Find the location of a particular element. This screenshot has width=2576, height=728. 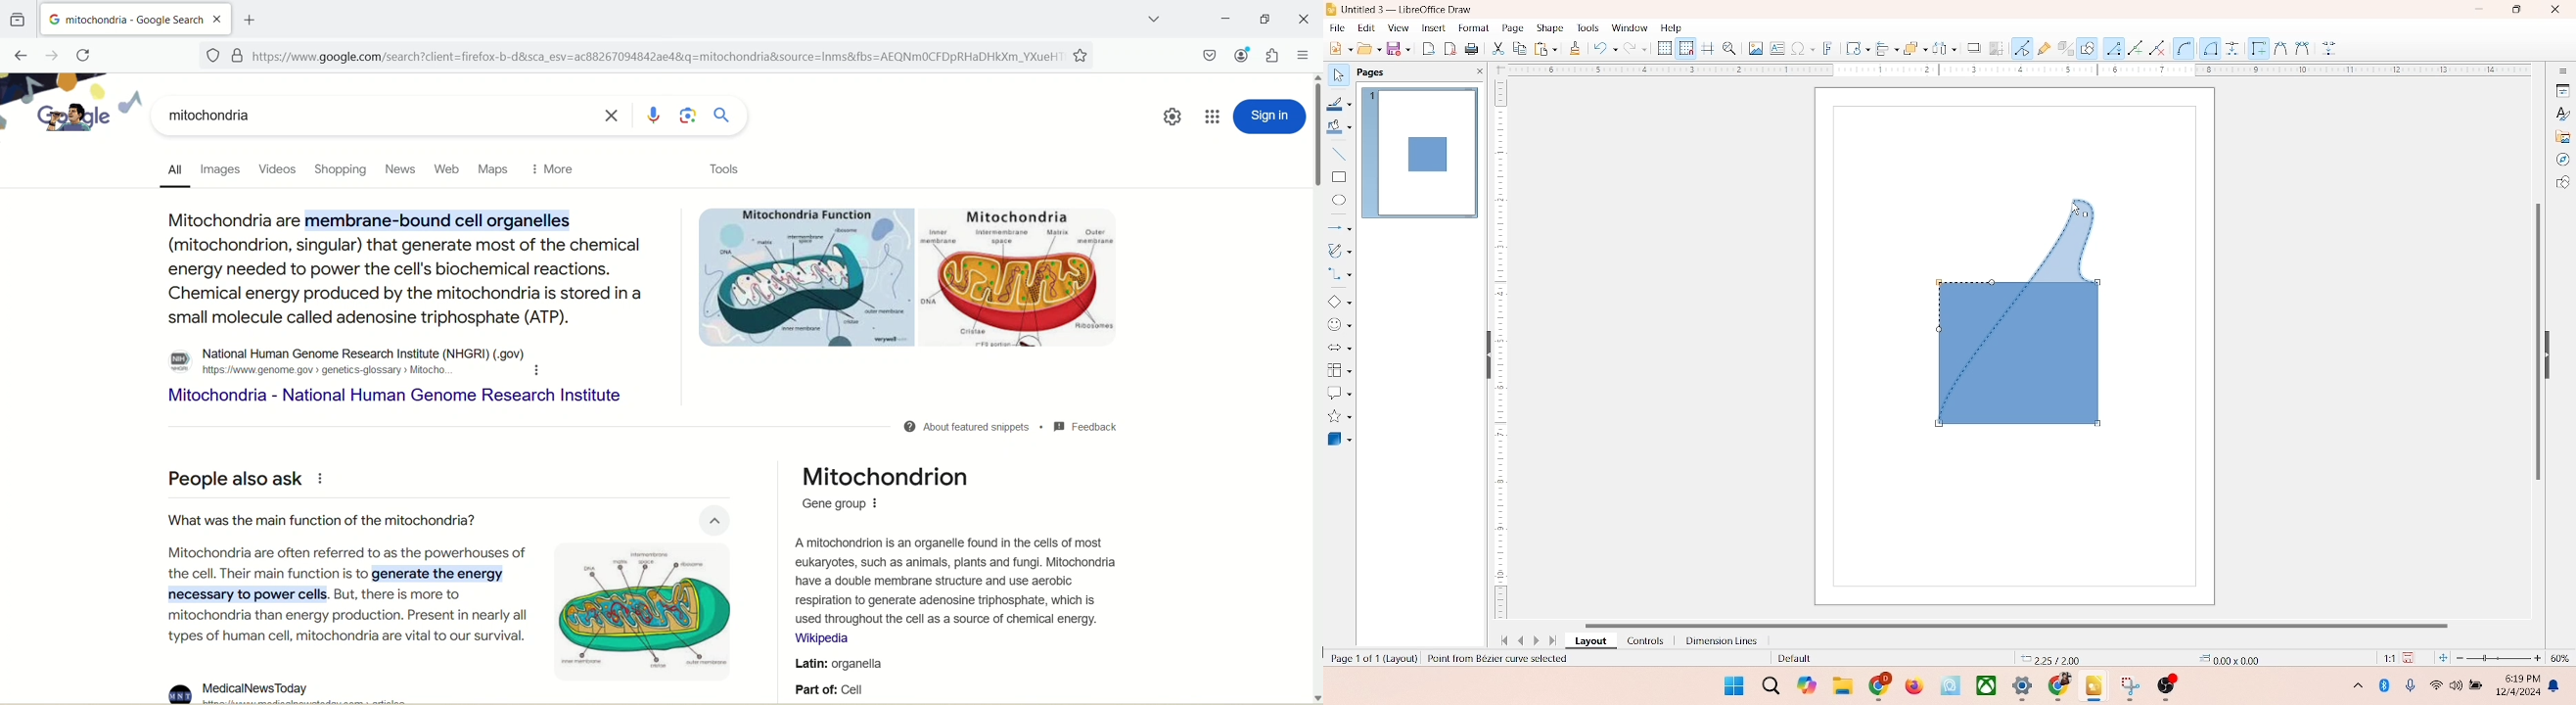

window is located at coordinates (1629, 28).